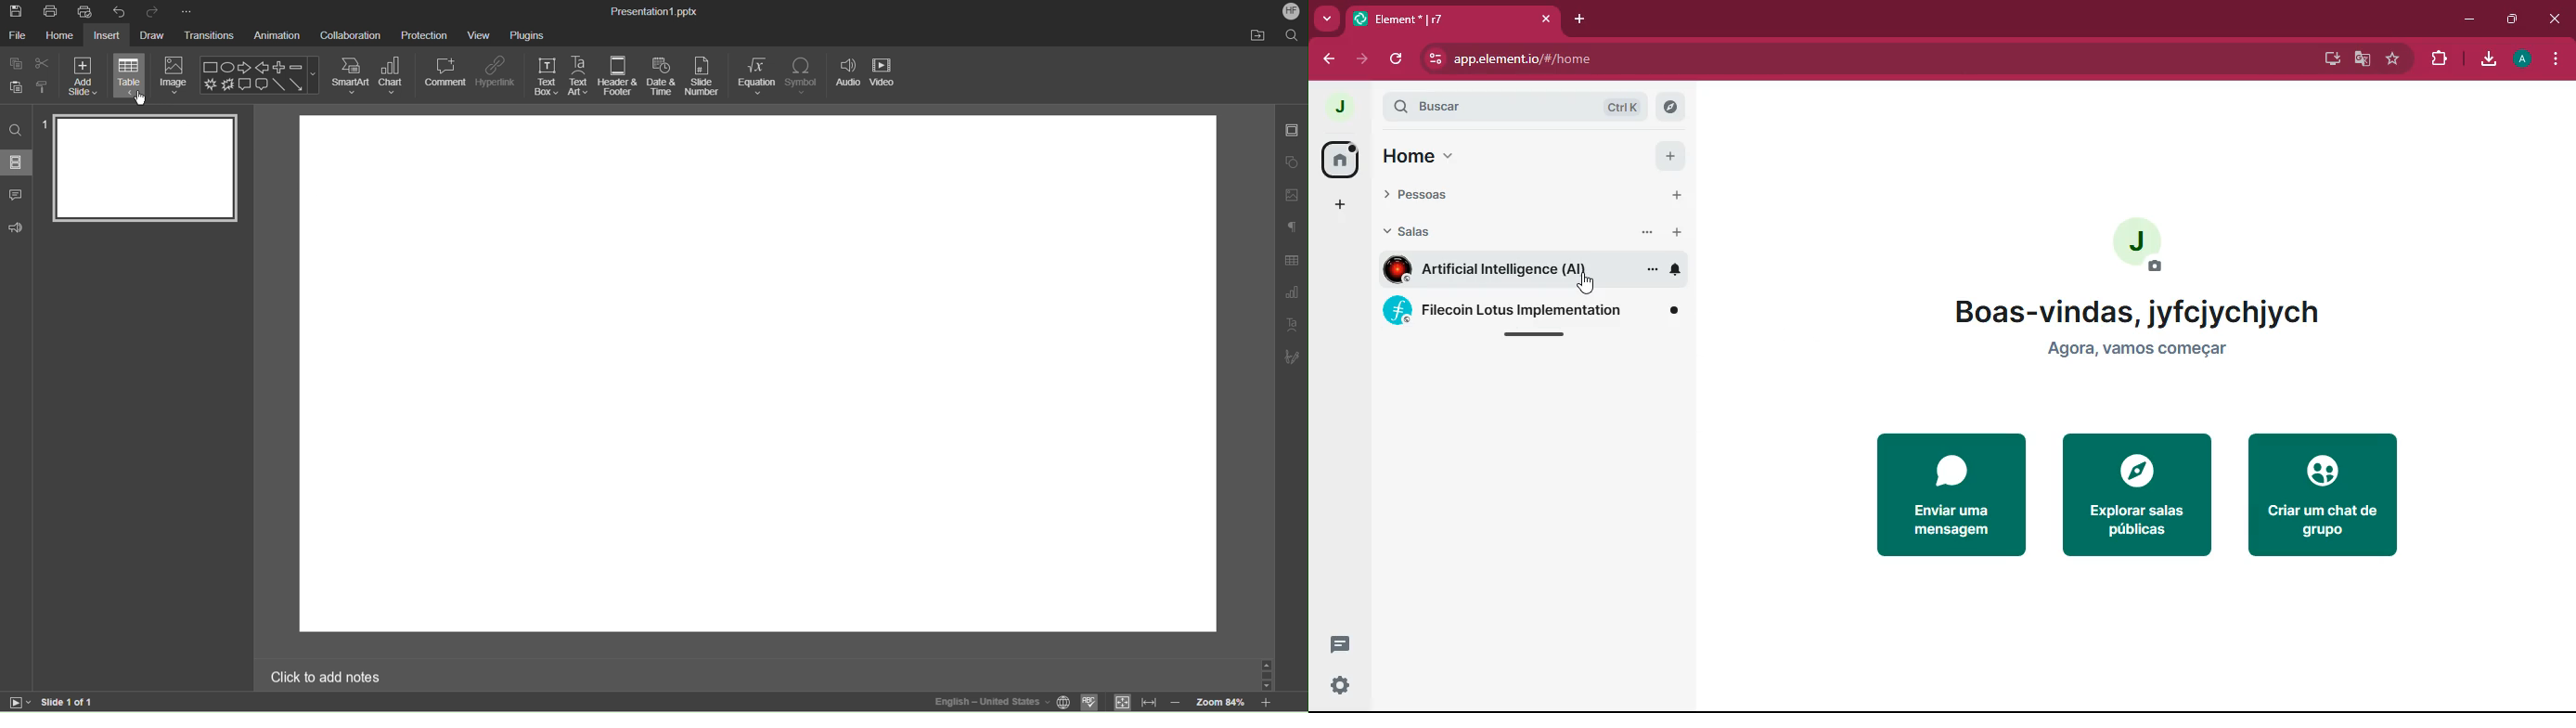  Describe the element at coordinates (157, 12) in the screenshot. I see `Redo` at that location.